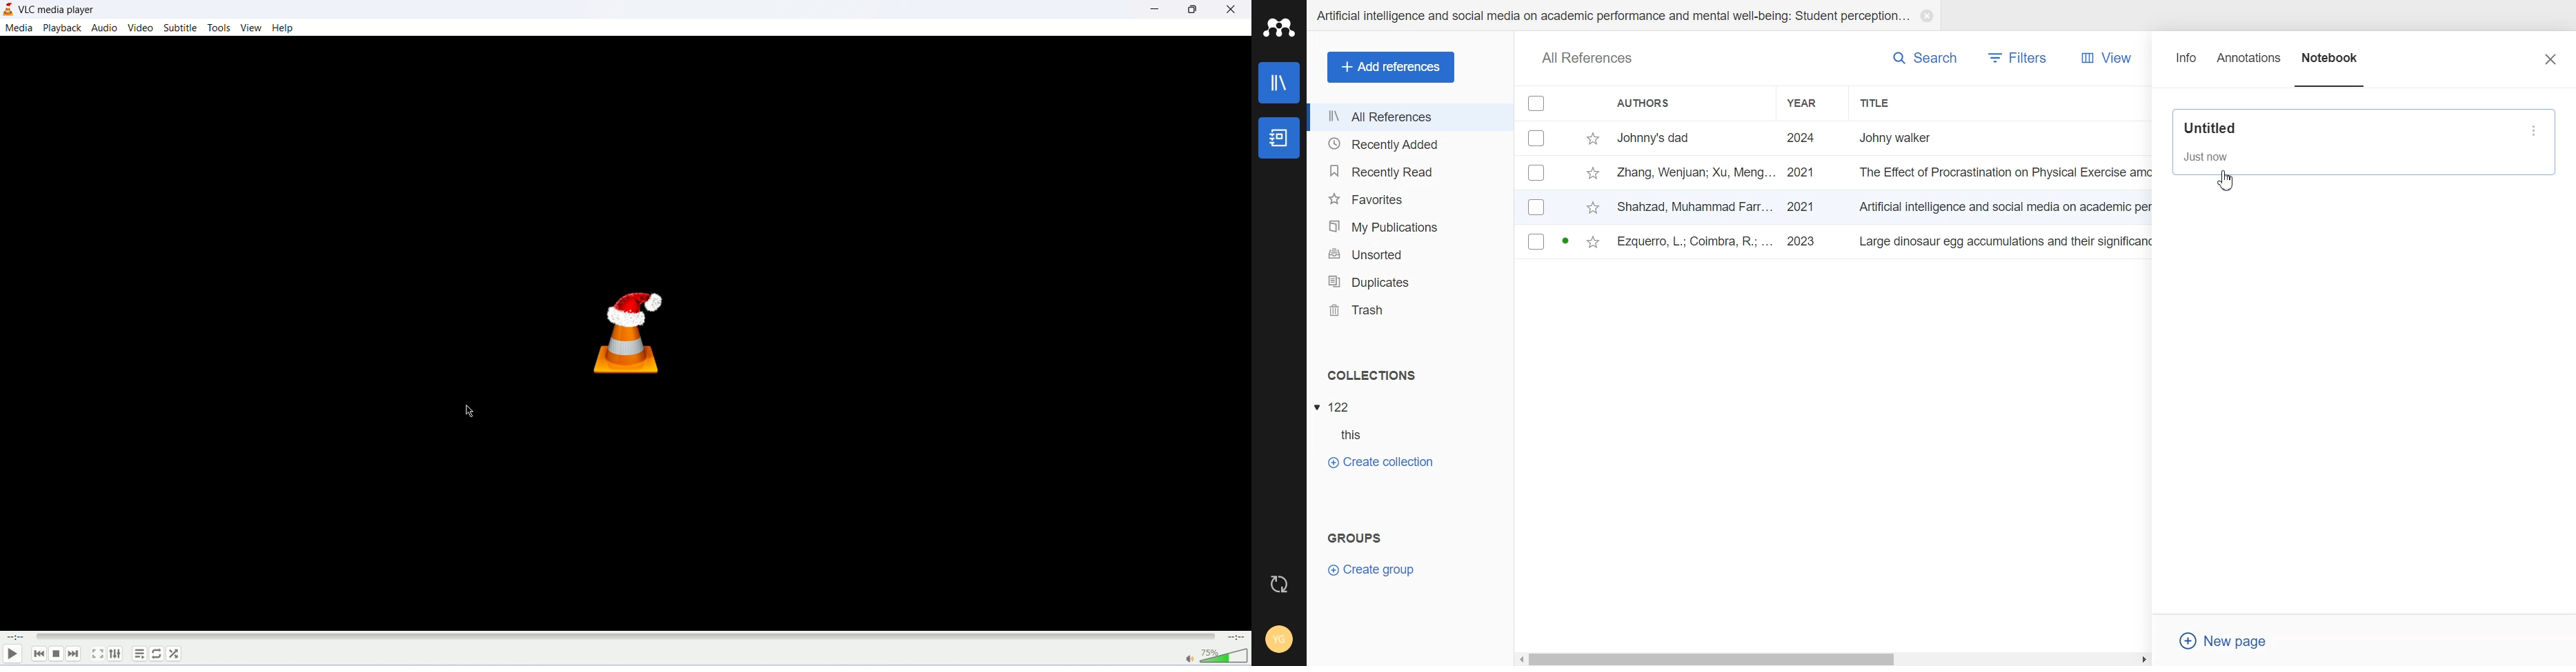 The image size is (2576, 672). Describe the element at coordinates (1371, 569) in the screenshot. I see `Crate Group` at that location.